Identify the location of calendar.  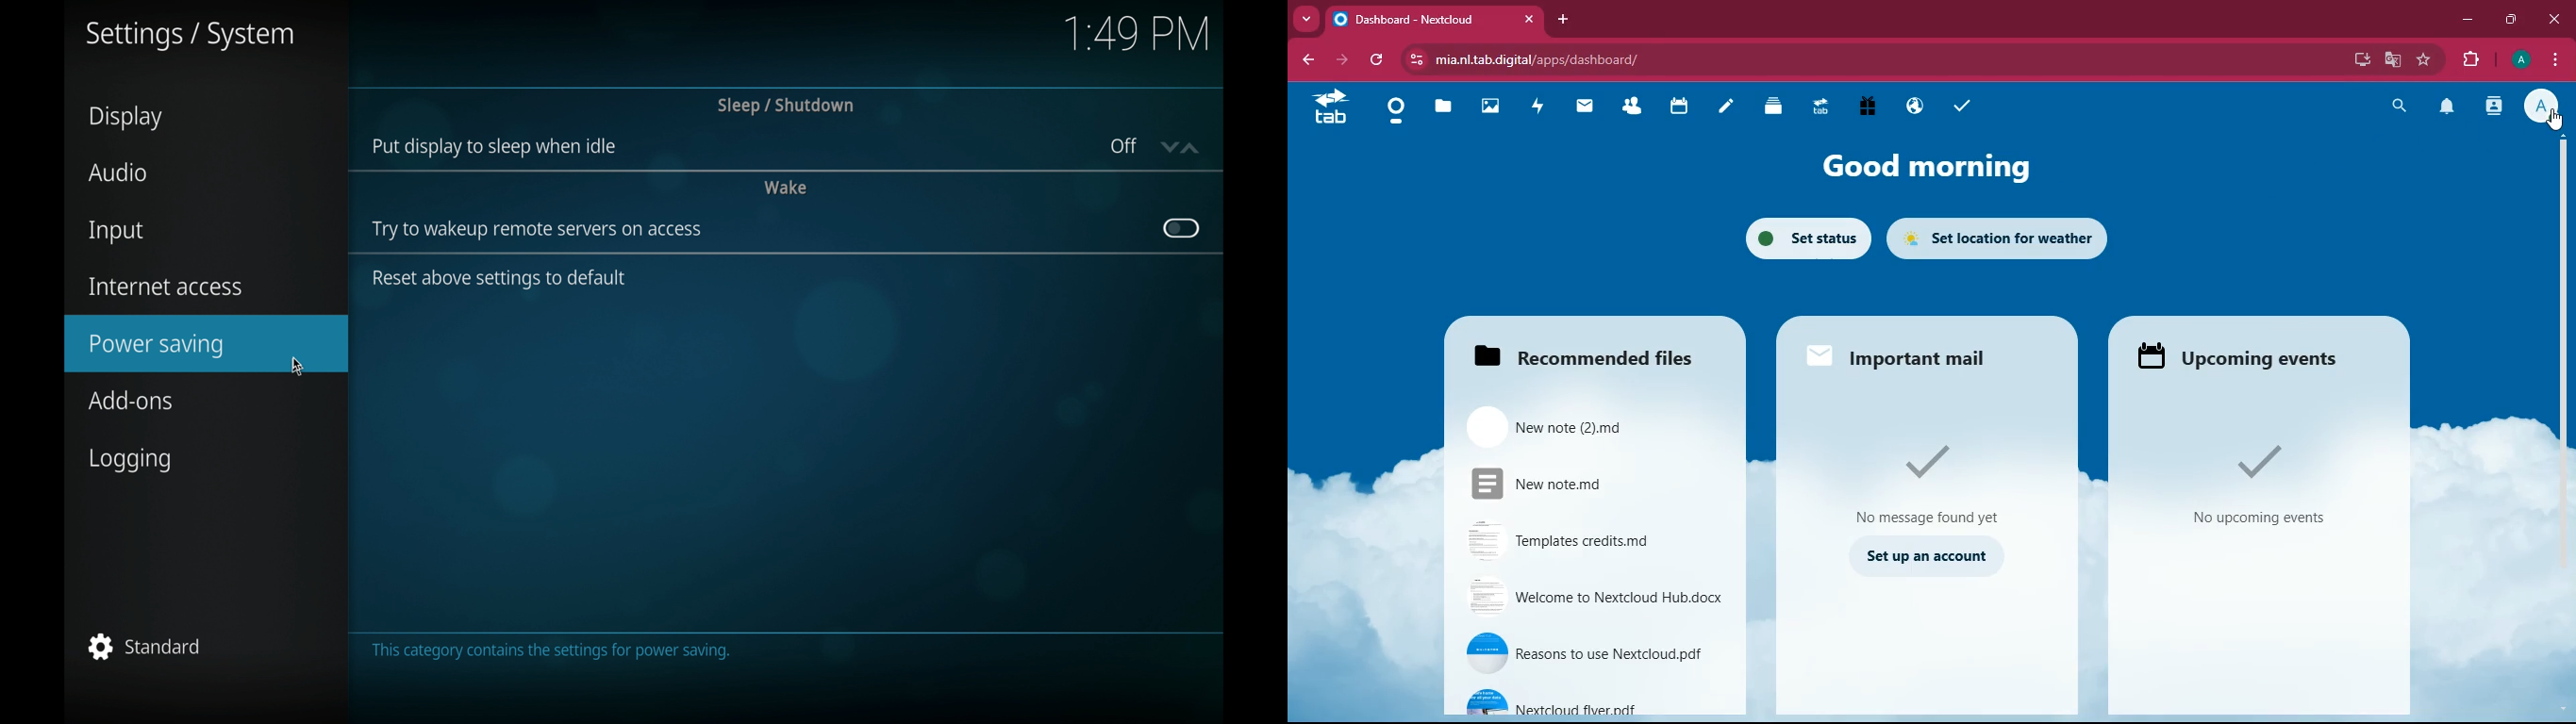
(1679, 108).